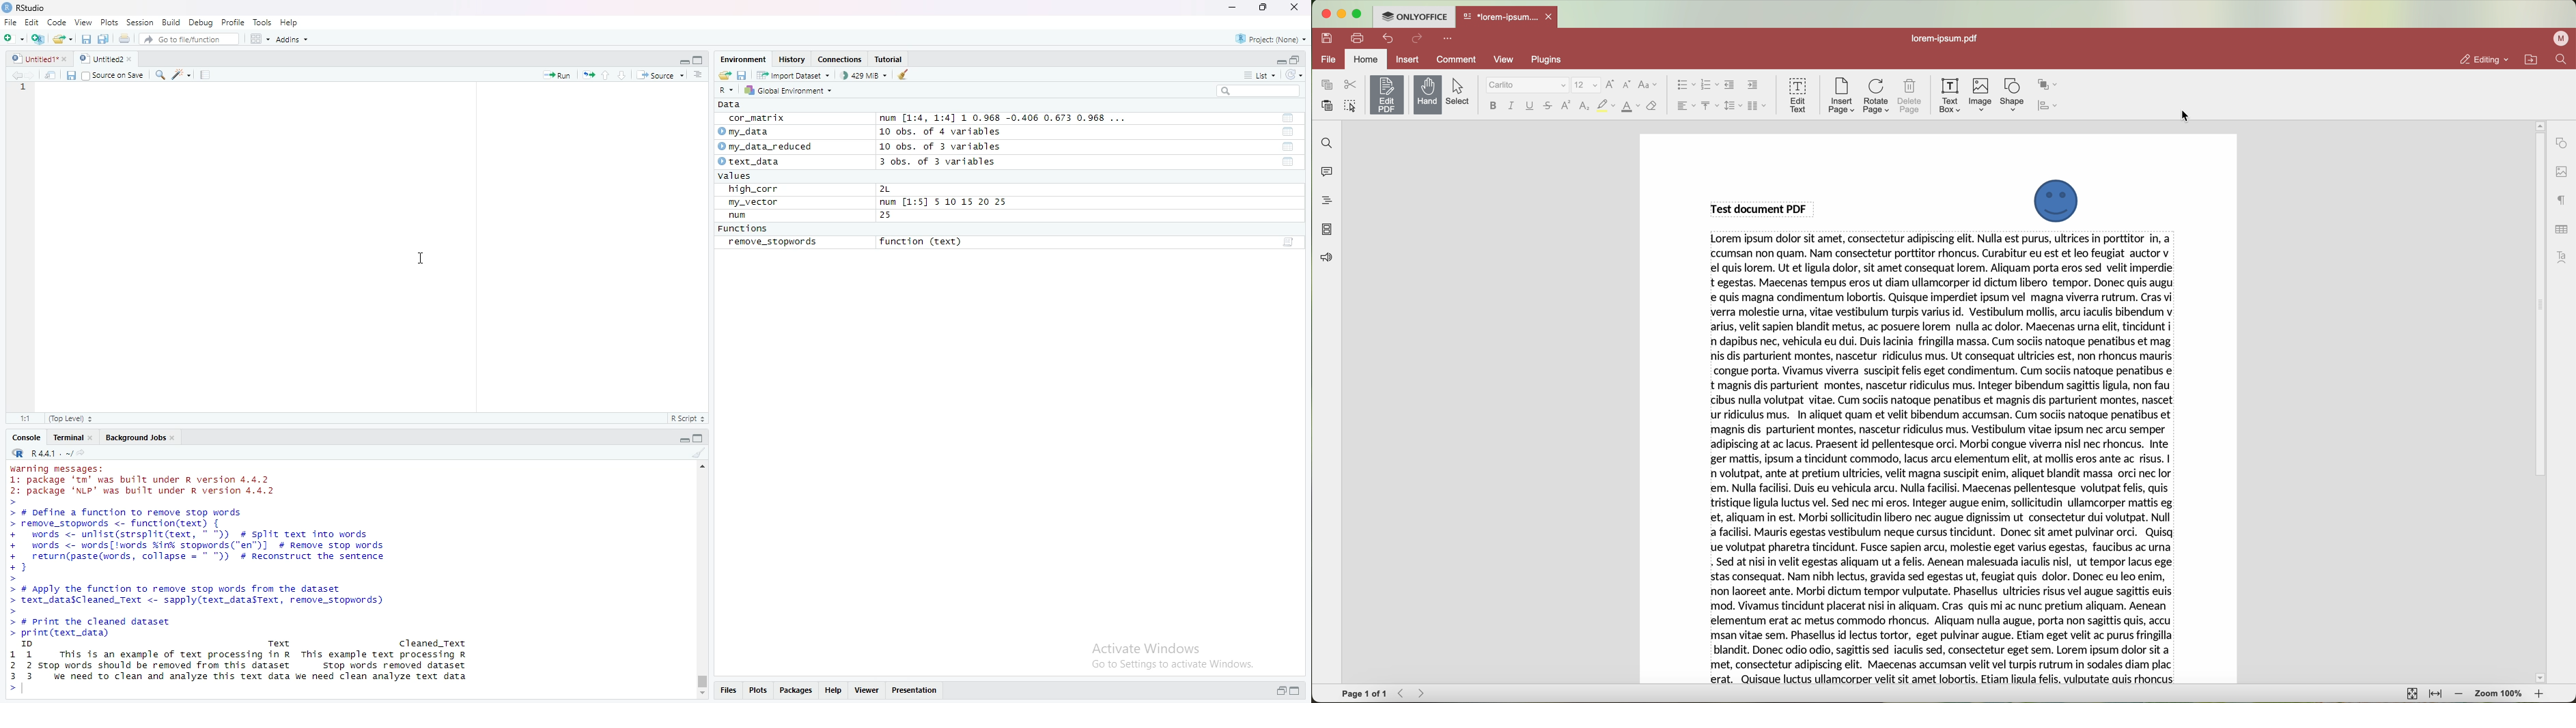 This screenshot has width=2576, height=728. I want to click on Print, so click(124, 39).